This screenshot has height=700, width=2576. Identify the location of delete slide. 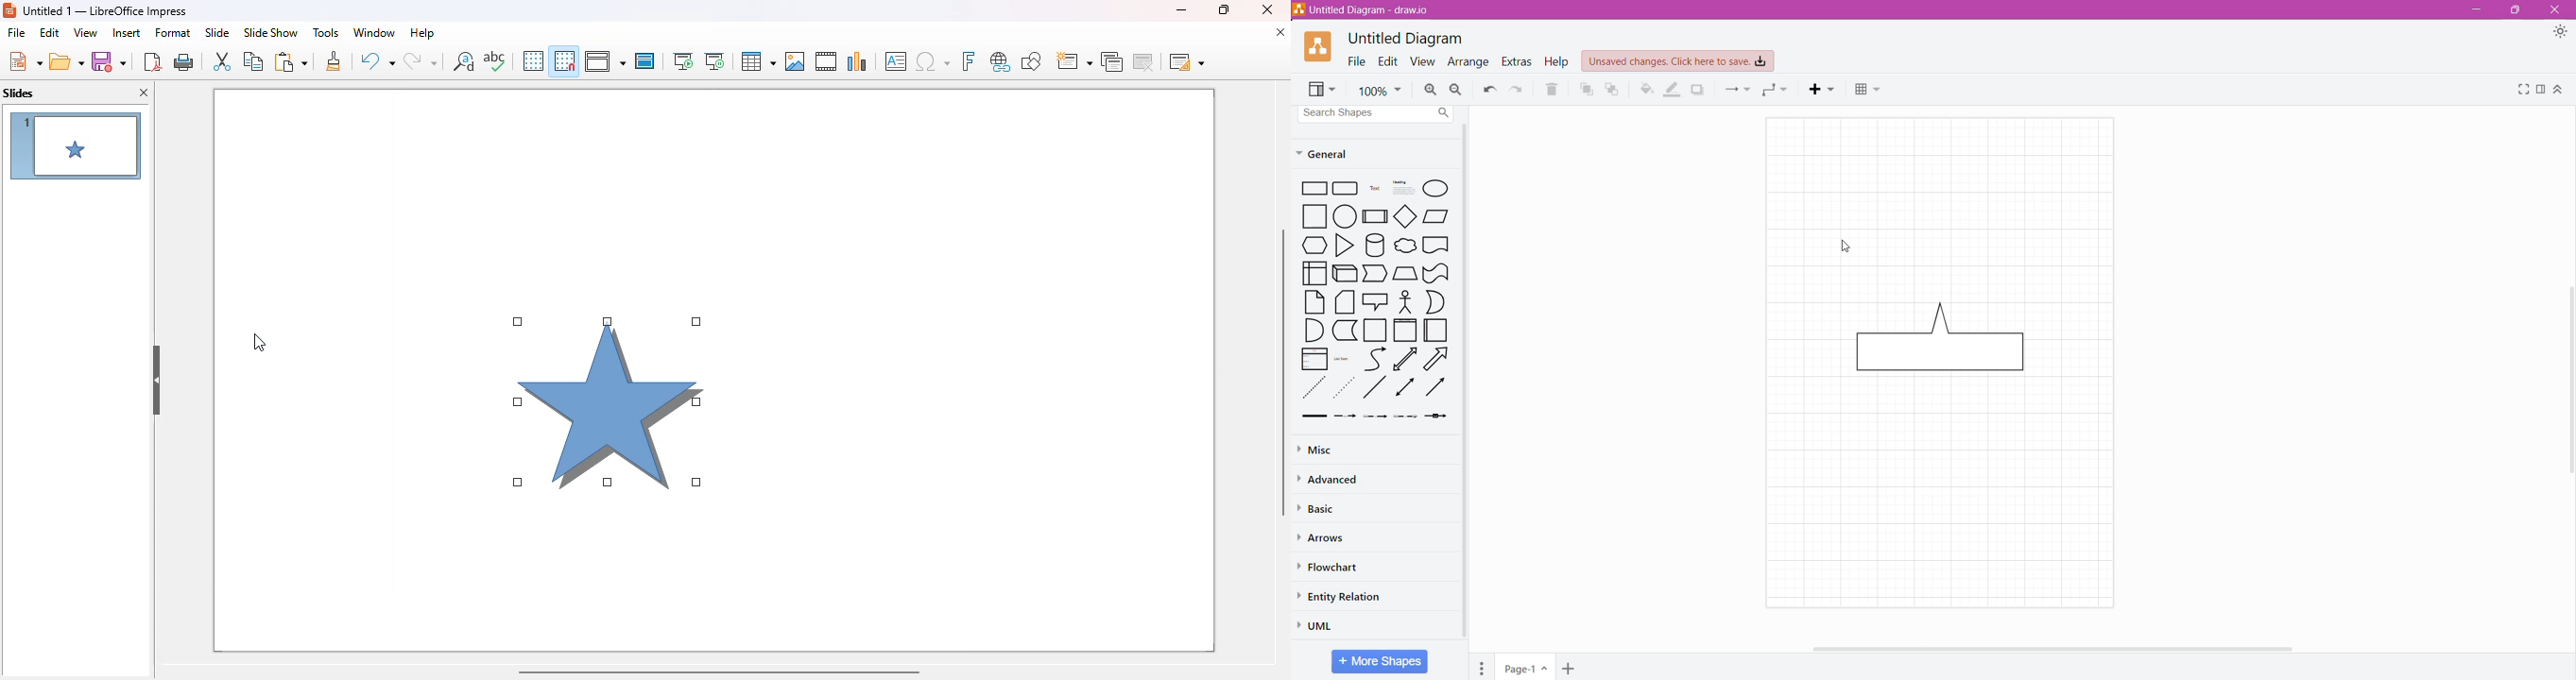
(1146, 61).